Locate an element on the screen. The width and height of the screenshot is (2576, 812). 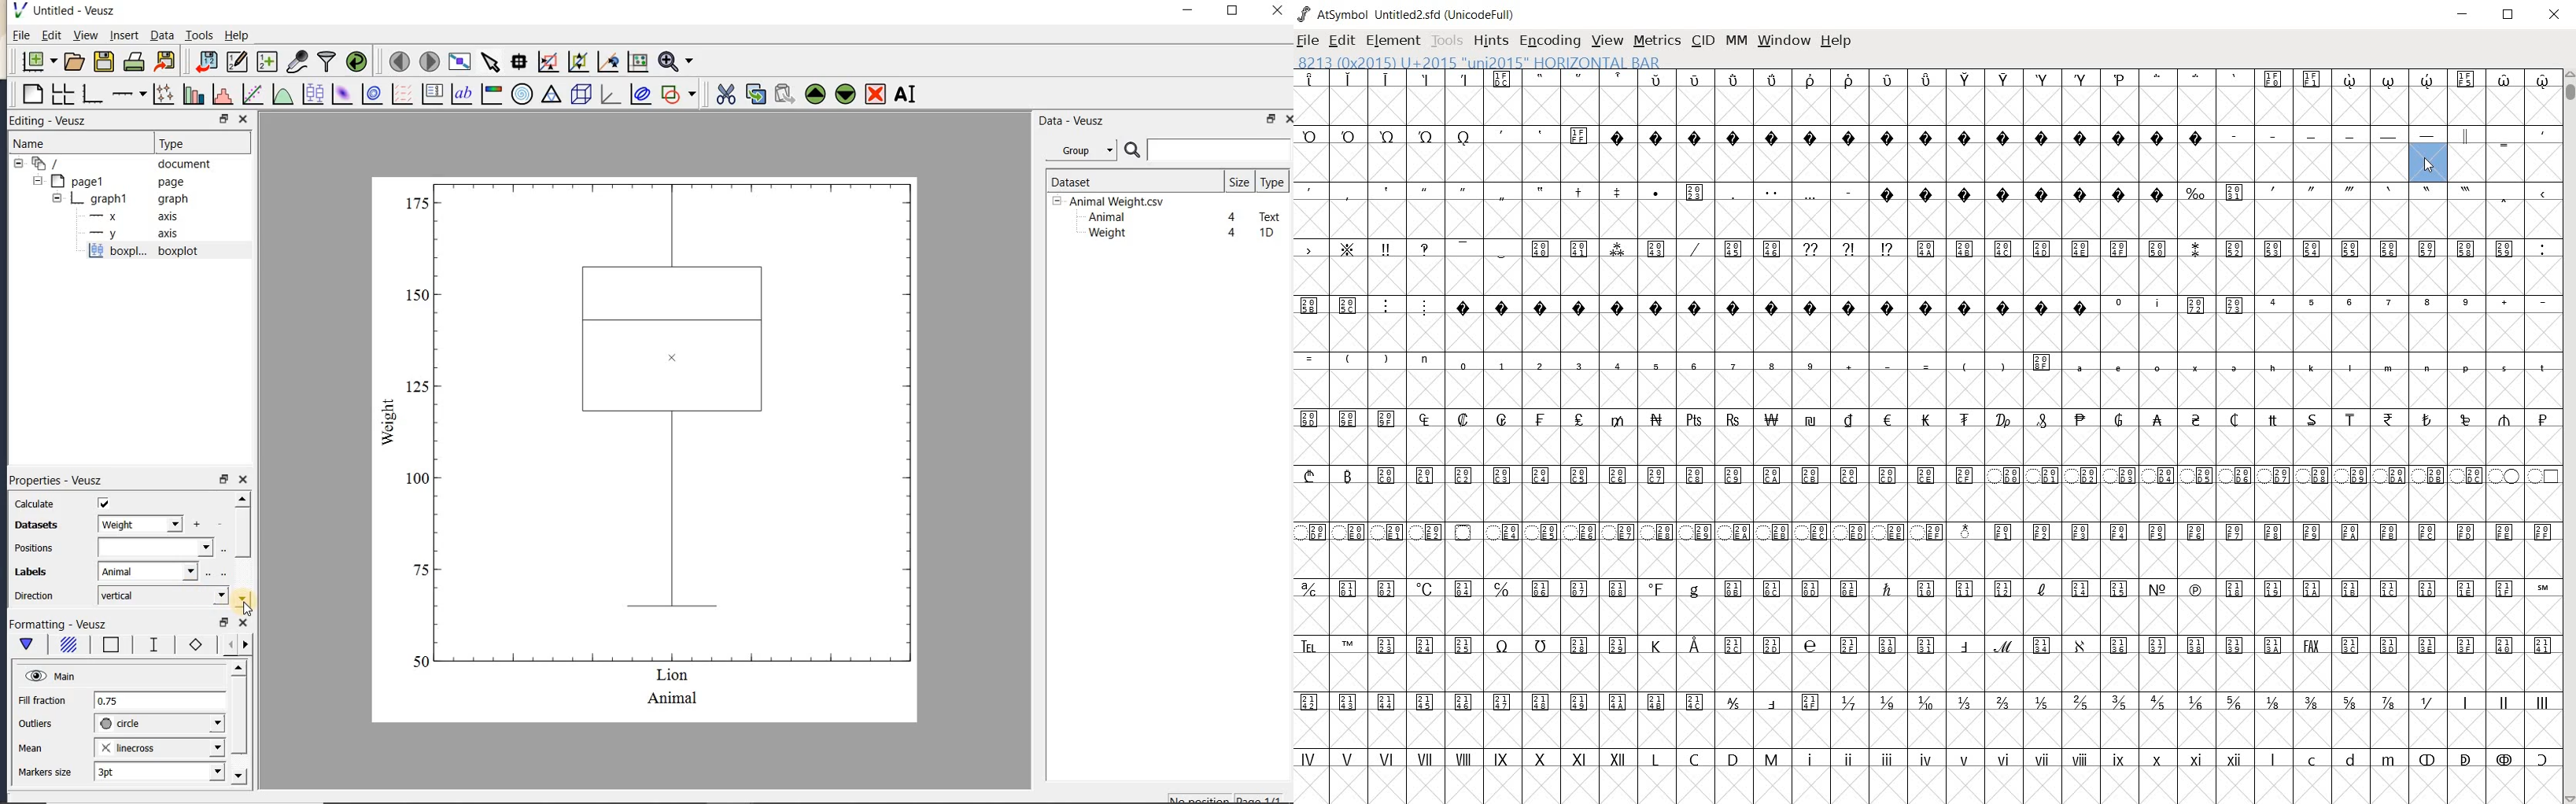
4 is located at coordinates (1233, 218).